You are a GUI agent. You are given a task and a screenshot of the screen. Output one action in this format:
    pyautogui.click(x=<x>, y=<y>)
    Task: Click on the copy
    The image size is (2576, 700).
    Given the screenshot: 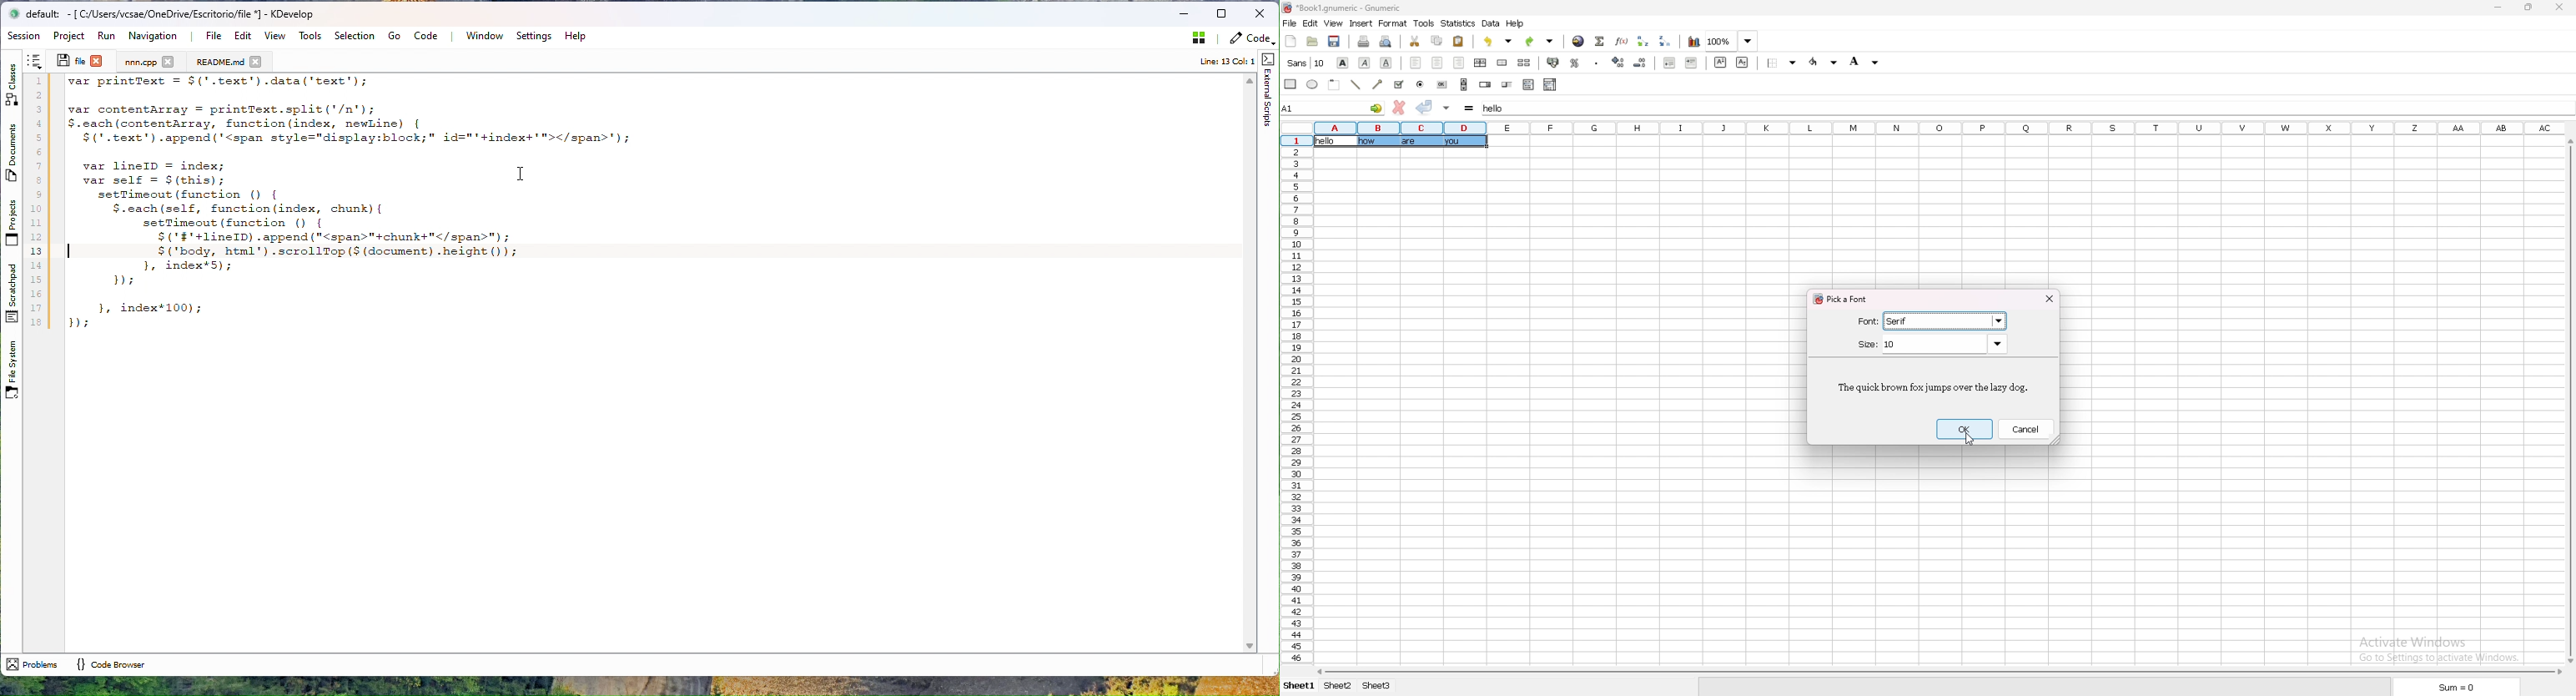 What is the action you would take?
    pyautogui.click(x=1436, y=41)
    